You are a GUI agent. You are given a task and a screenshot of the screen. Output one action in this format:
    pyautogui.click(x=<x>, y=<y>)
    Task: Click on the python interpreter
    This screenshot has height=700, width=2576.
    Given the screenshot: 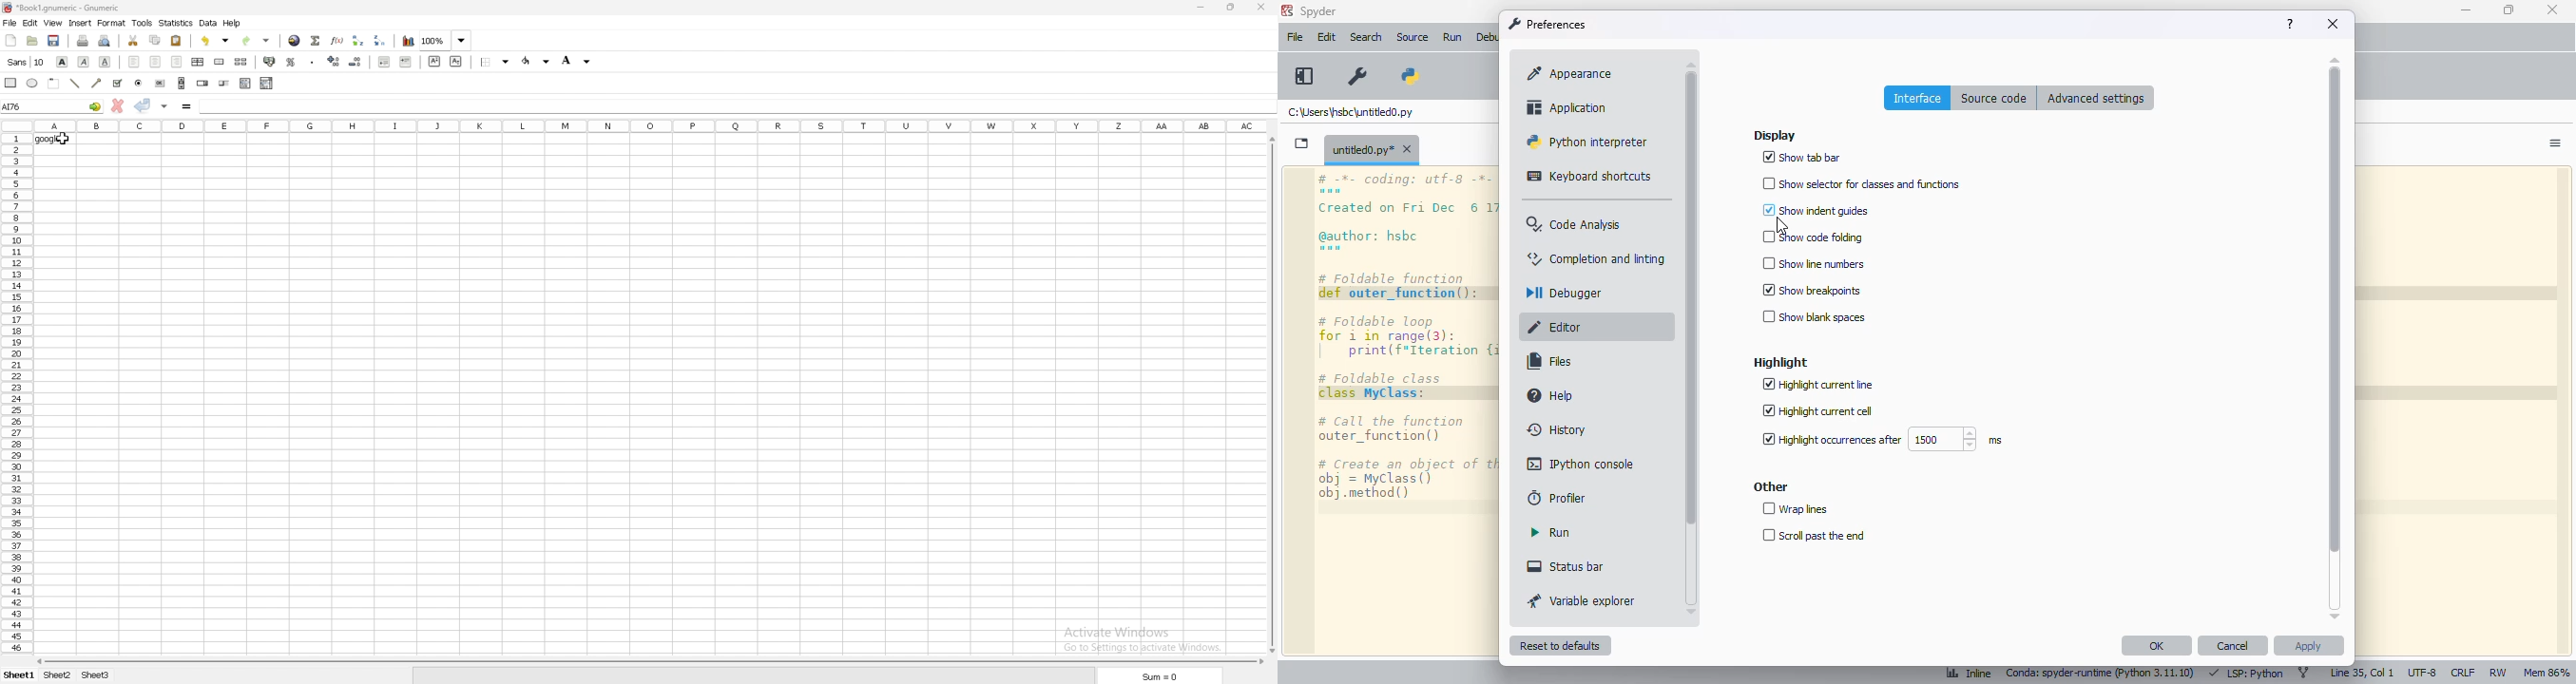 What is the action you would take?
    pyautogui.click(x=1586, y=141)
    